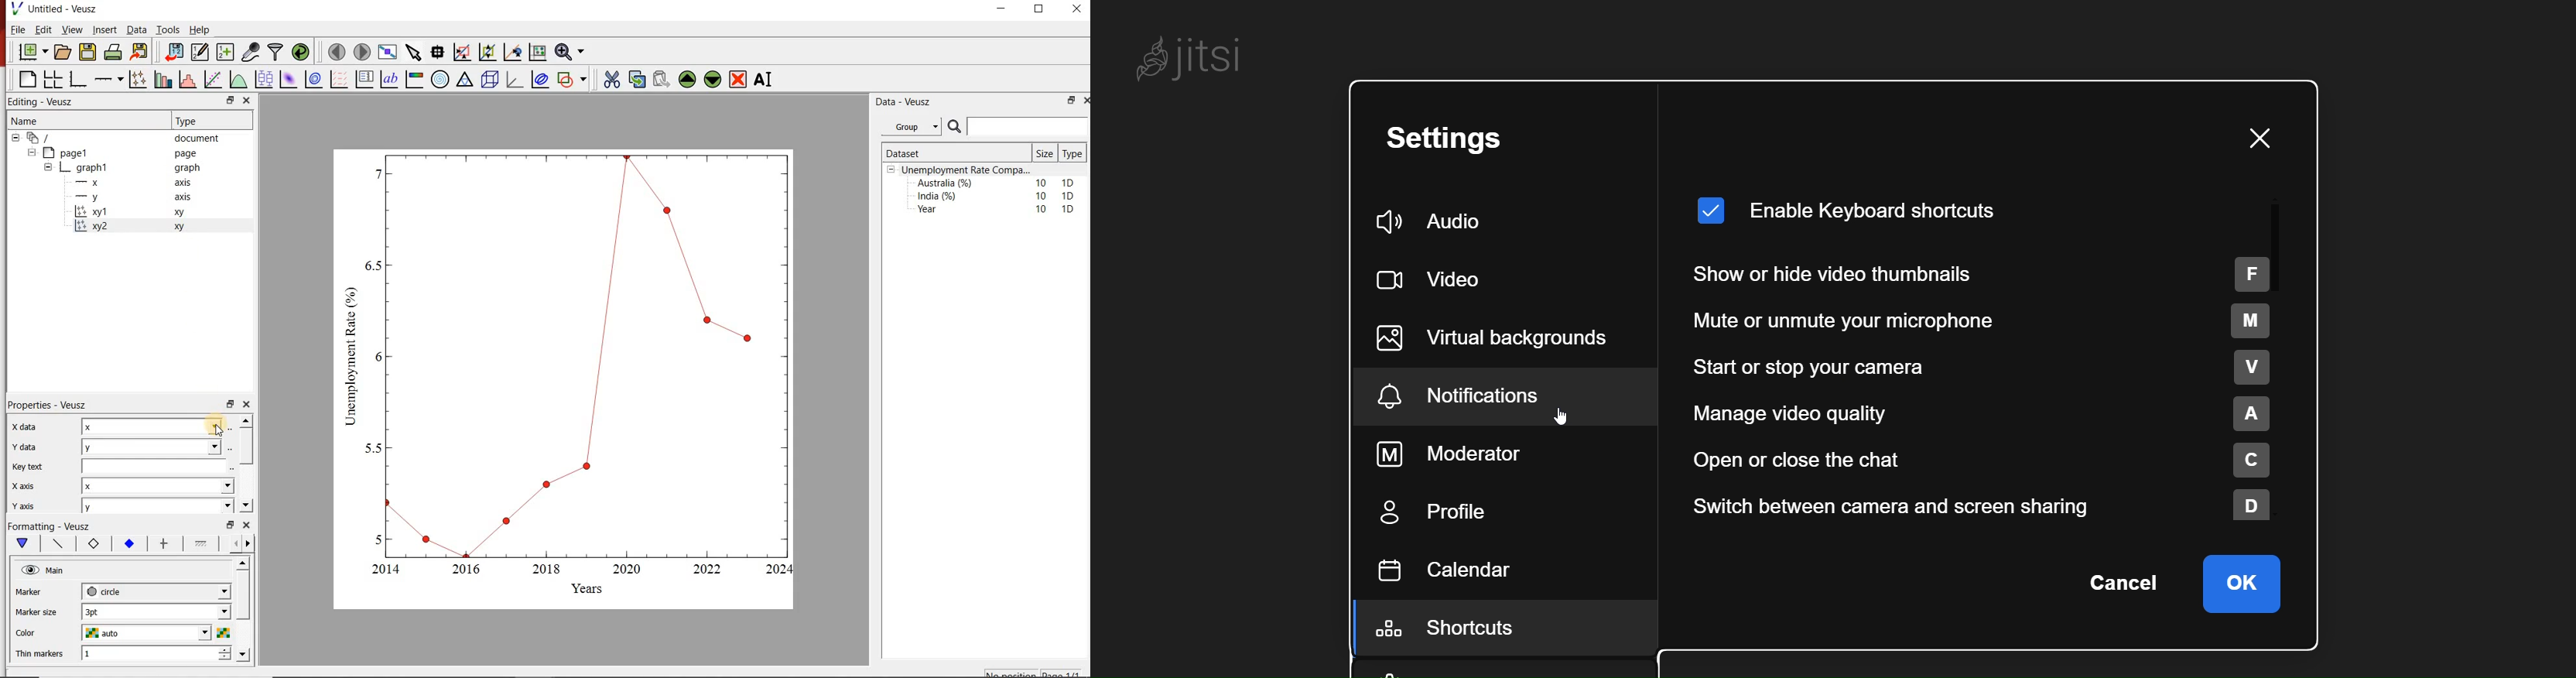 This screenshot has width=2576, height=700. What do you see at coordinates (165, 544) in the screenshot?
I see `error bar line` at bounding box center [165, 544].